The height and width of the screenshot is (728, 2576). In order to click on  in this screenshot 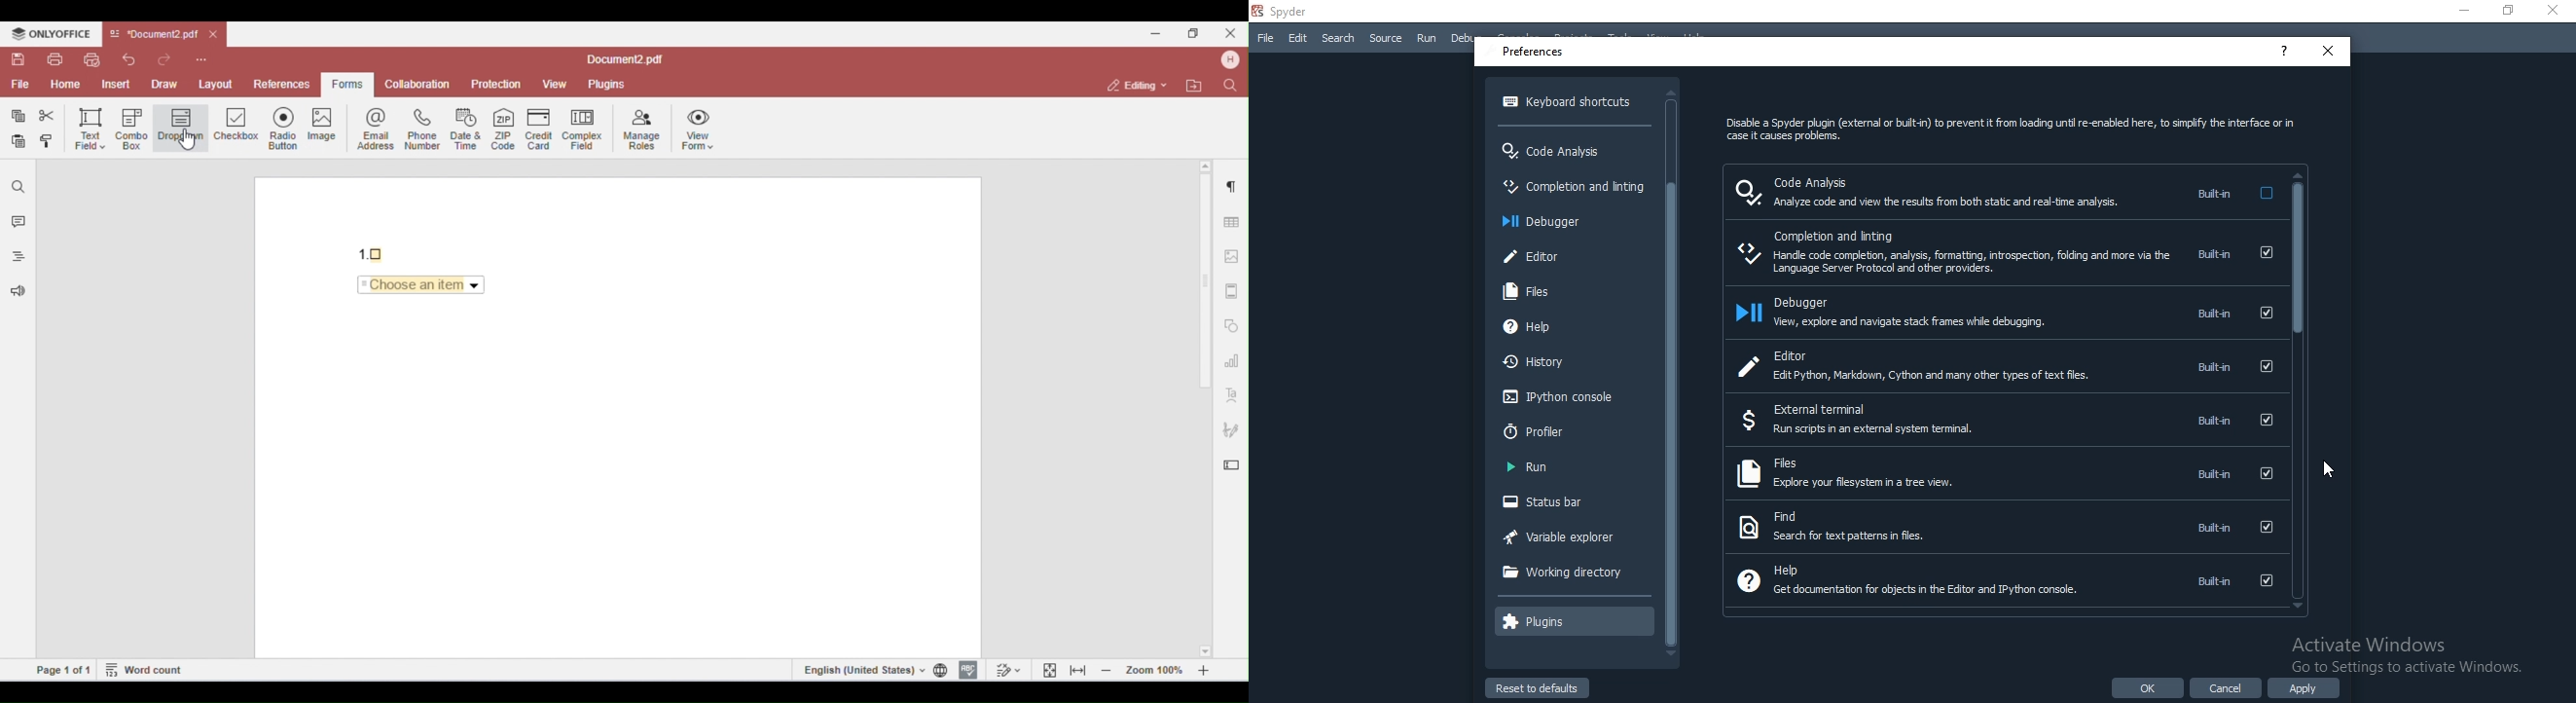, I will do `click(2406, 654)`.